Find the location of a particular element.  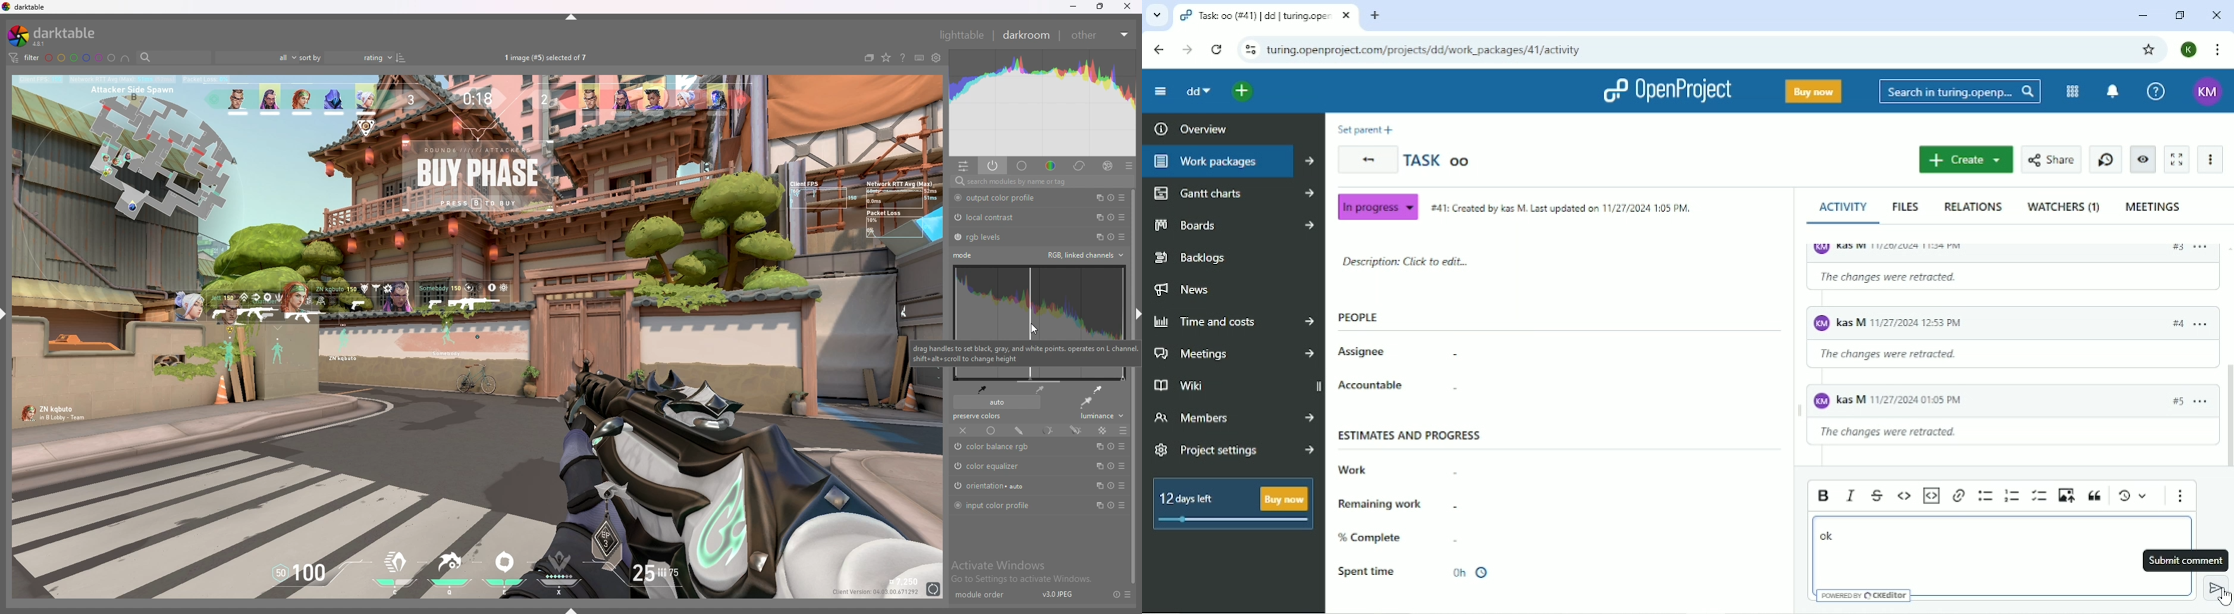

presets is located at coordinates (1123, 217).